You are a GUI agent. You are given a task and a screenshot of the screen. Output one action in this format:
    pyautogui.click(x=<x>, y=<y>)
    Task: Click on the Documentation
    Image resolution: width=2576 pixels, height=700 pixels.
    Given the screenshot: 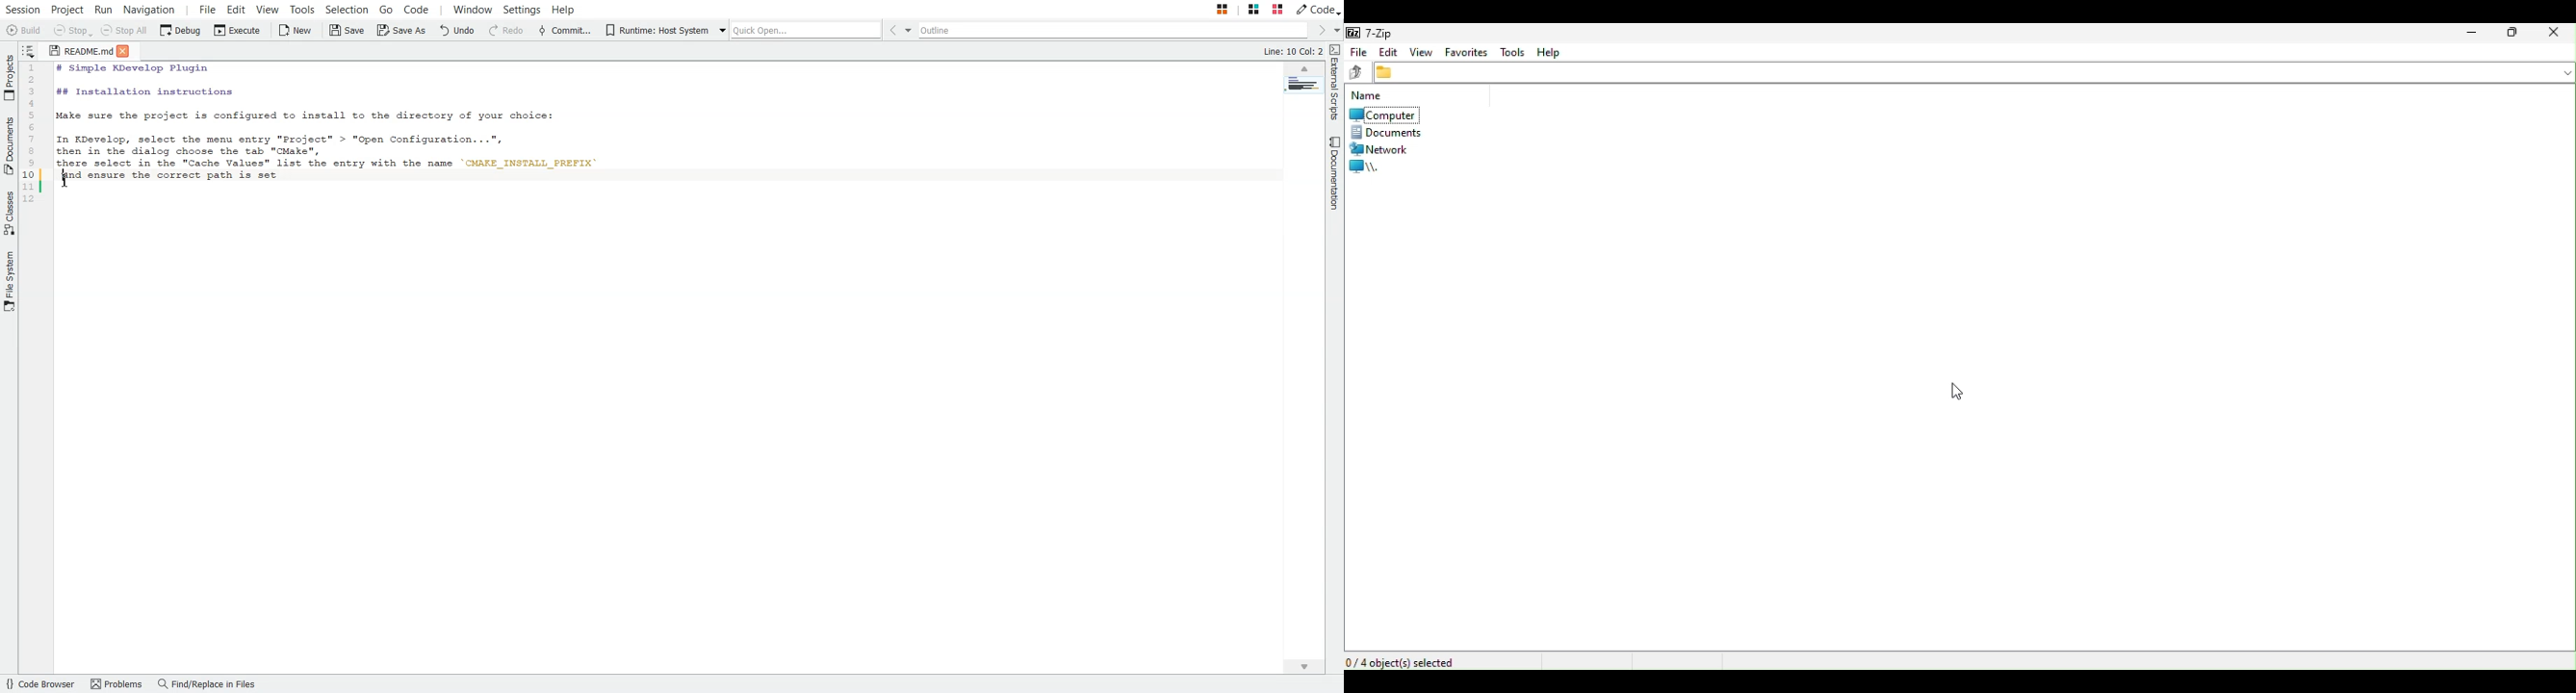 What is the action you would take?
    pyautogui.click(x=1336, y=174)
    